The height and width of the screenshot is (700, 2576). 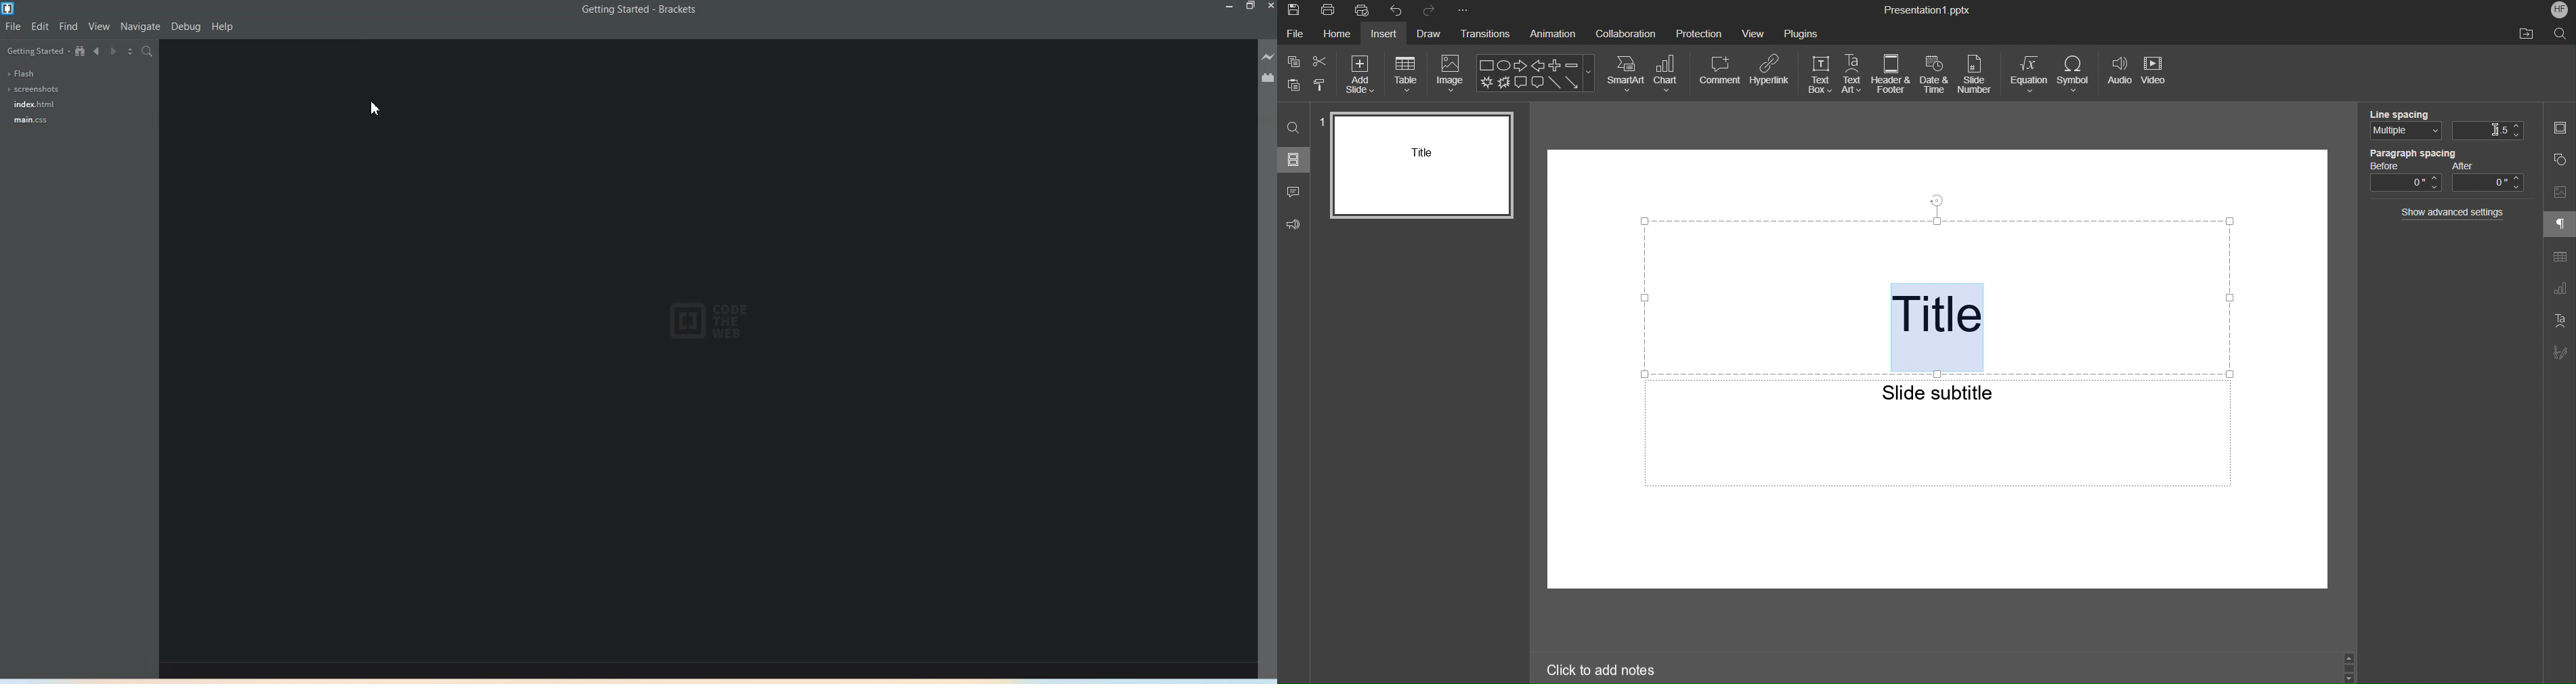 I want to click on Comment, so click(x=1293, y=191).